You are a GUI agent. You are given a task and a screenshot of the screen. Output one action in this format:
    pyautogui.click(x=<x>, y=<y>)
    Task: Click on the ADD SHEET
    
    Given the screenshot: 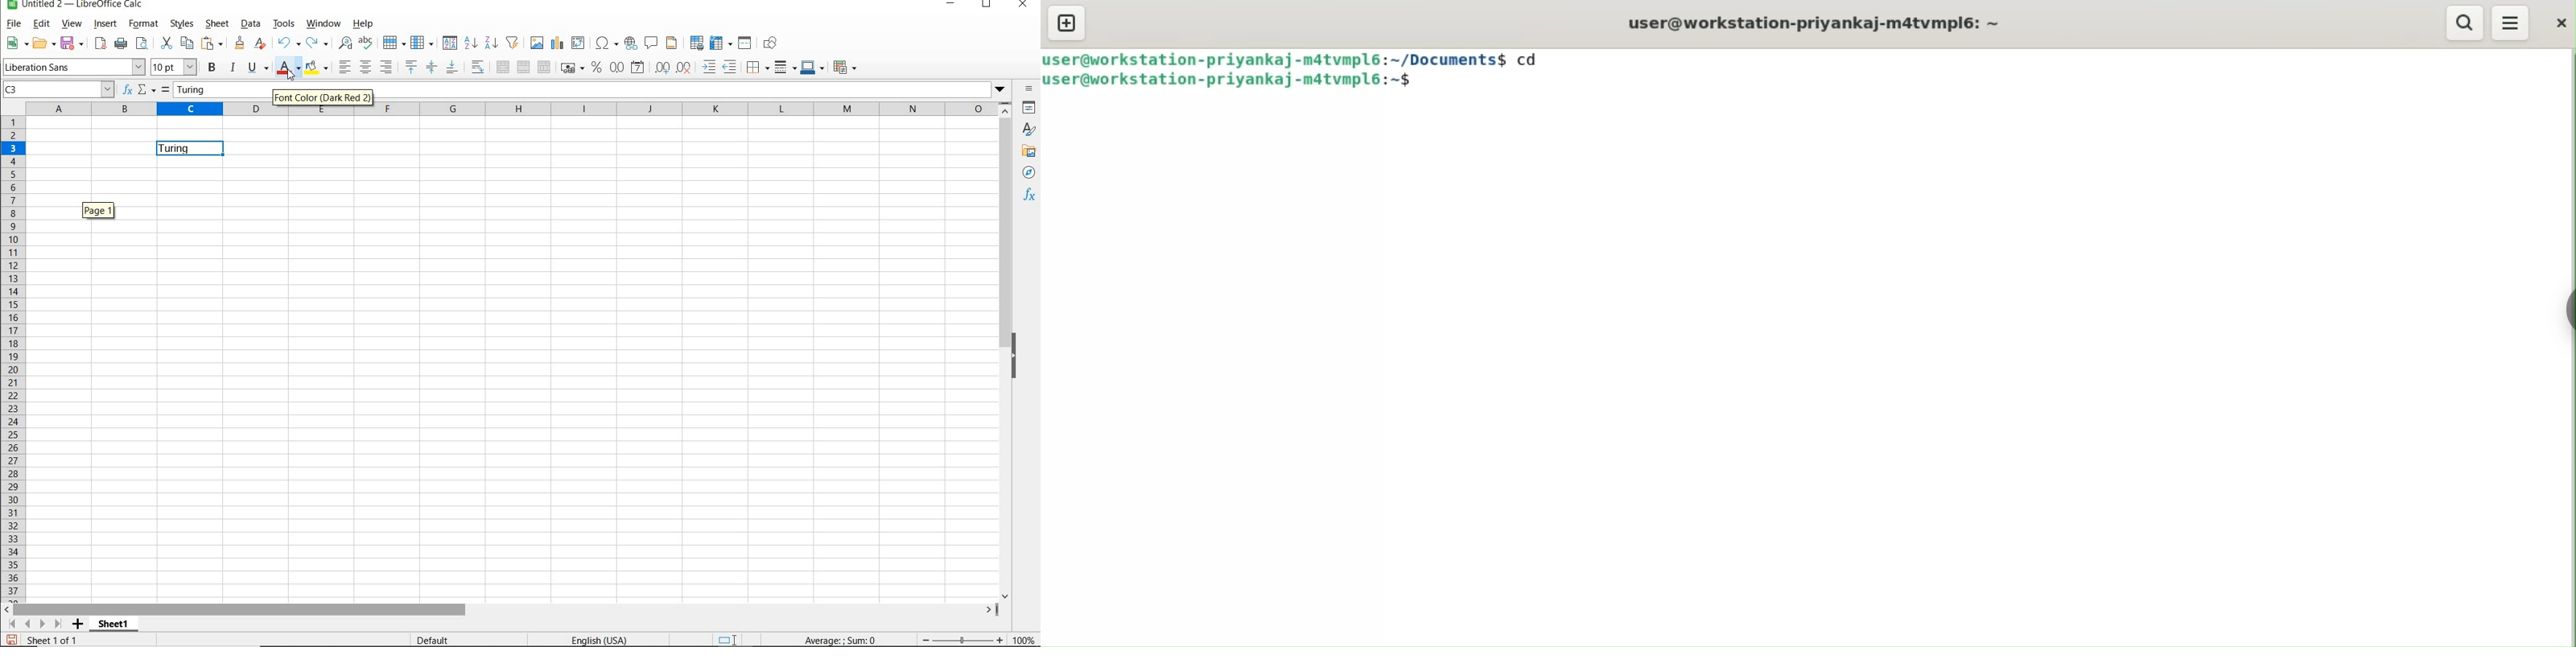 What is the action you would take?
    pyautogui.click(x=79, y=624)
    